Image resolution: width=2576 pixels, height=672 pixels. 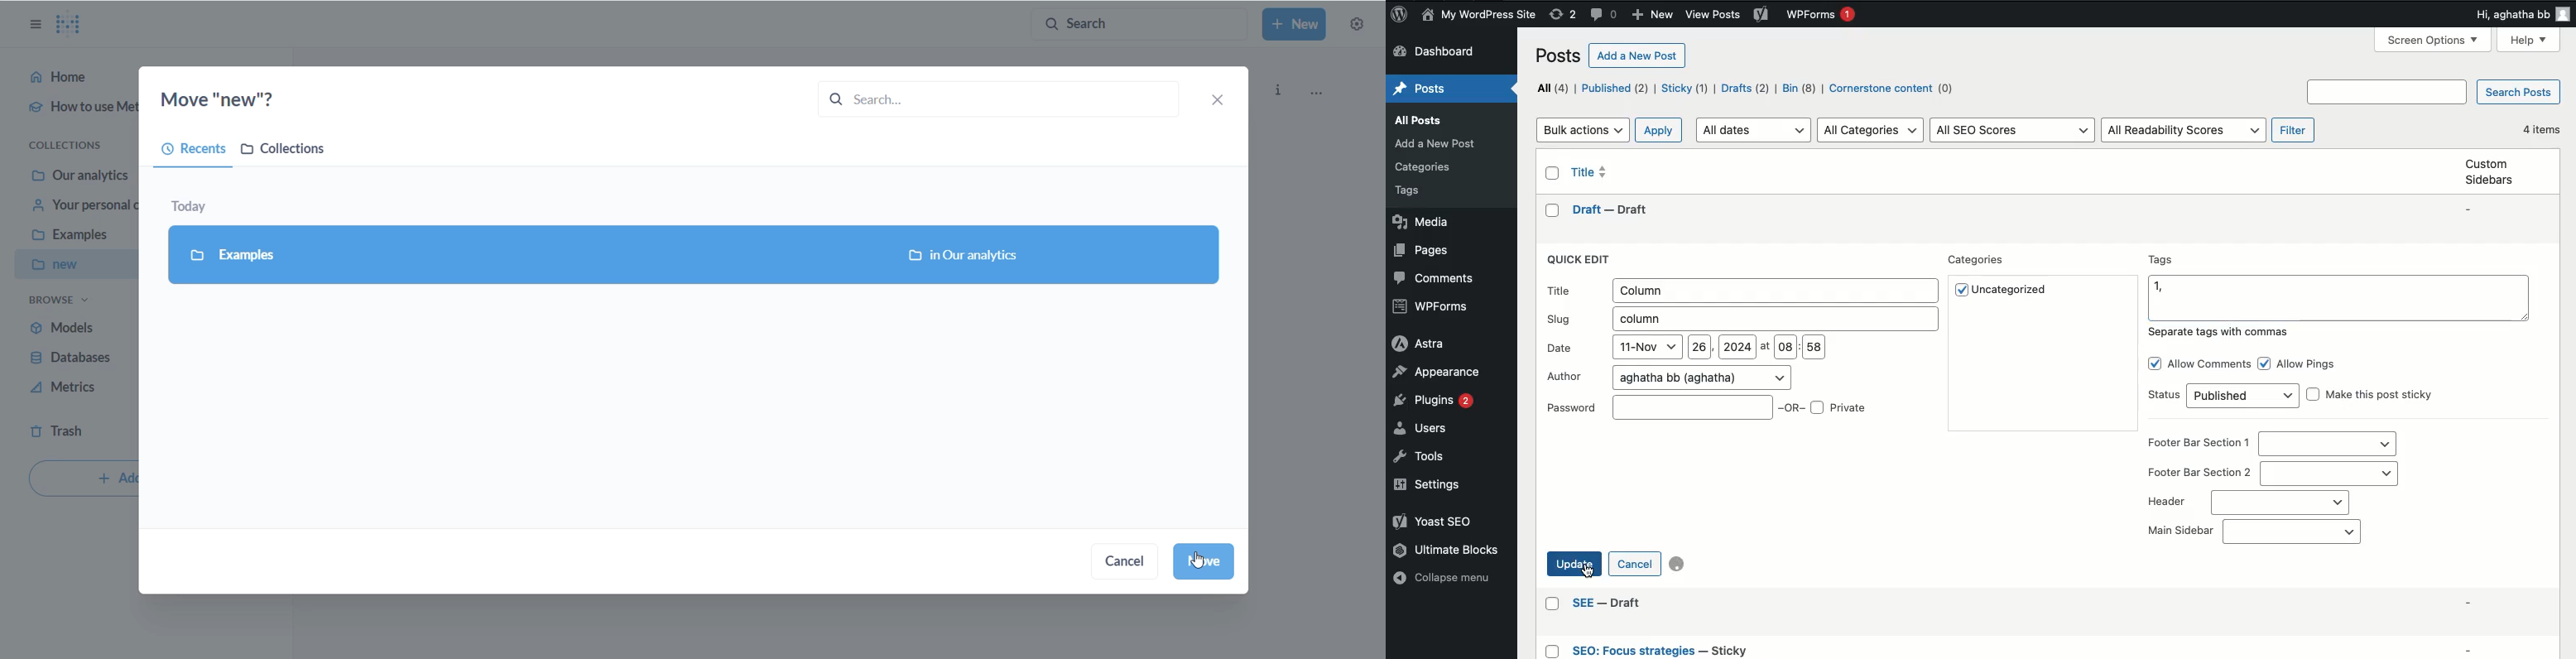 I want to click on Allow pings, so click(x=2299, y=366).